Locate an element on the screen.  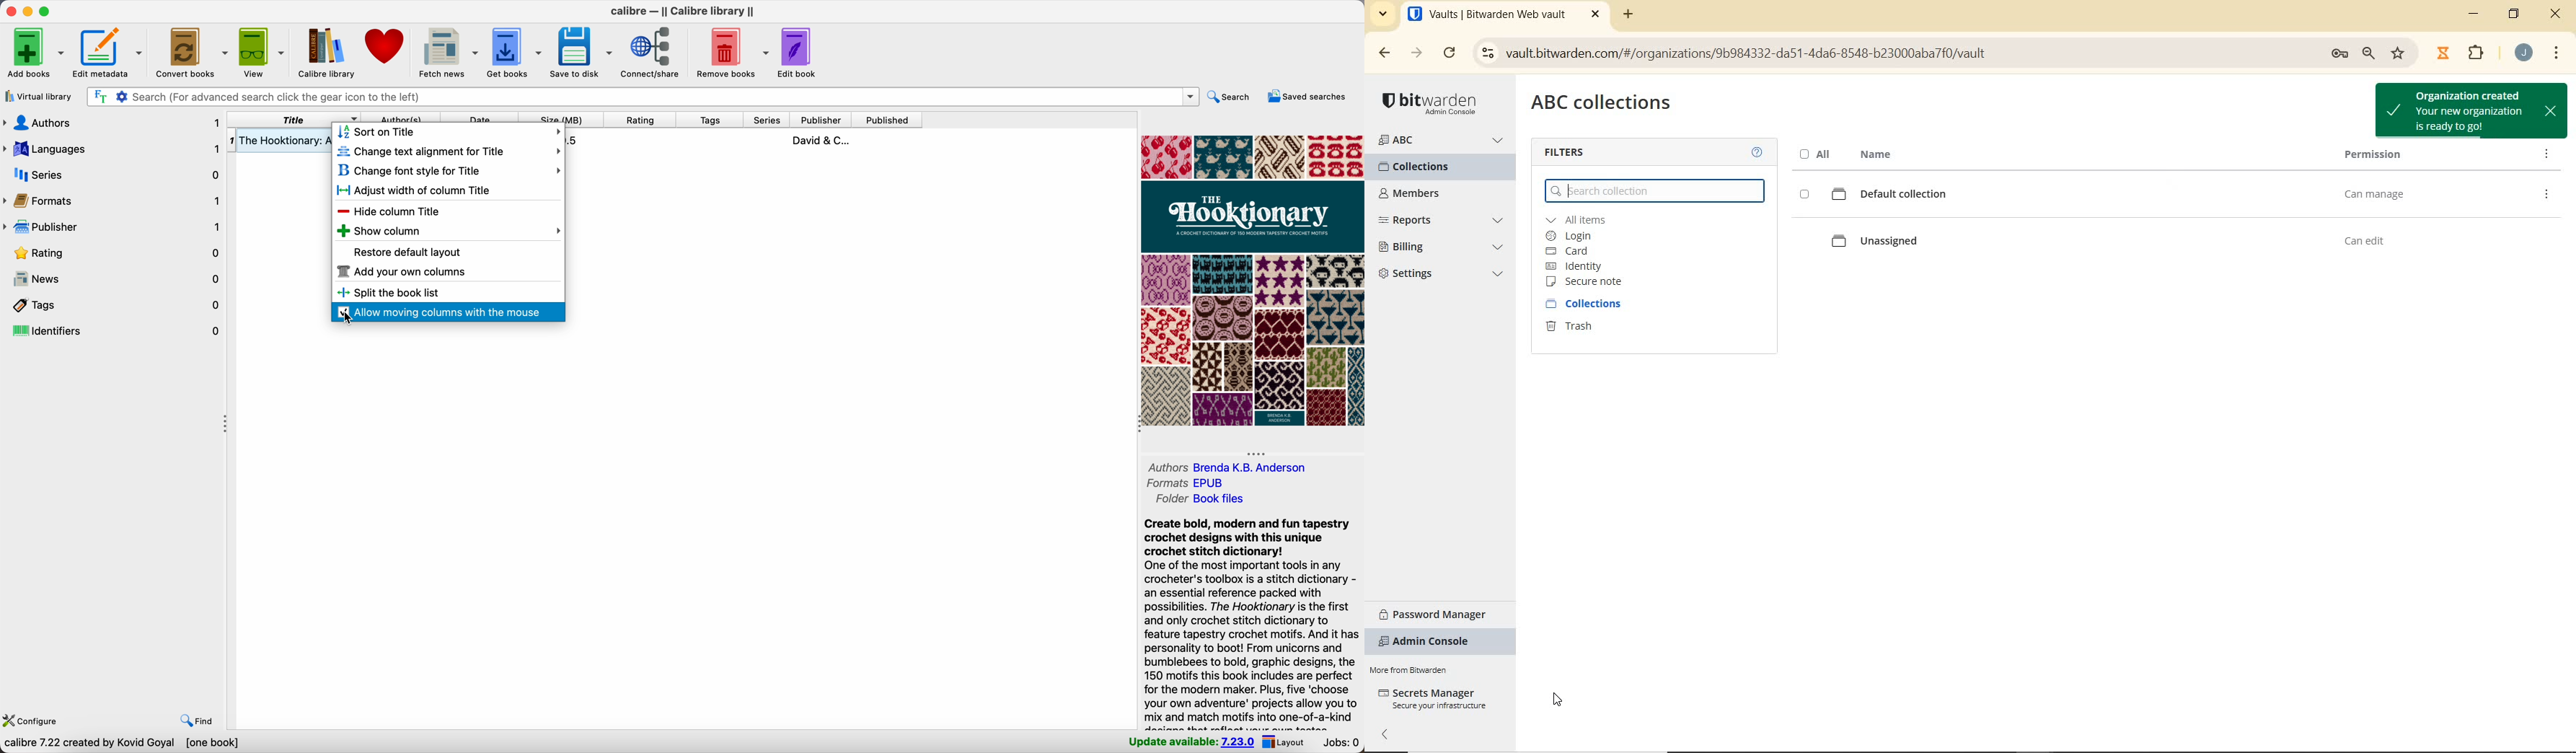
collapse is located at coordinates (1384, 735).